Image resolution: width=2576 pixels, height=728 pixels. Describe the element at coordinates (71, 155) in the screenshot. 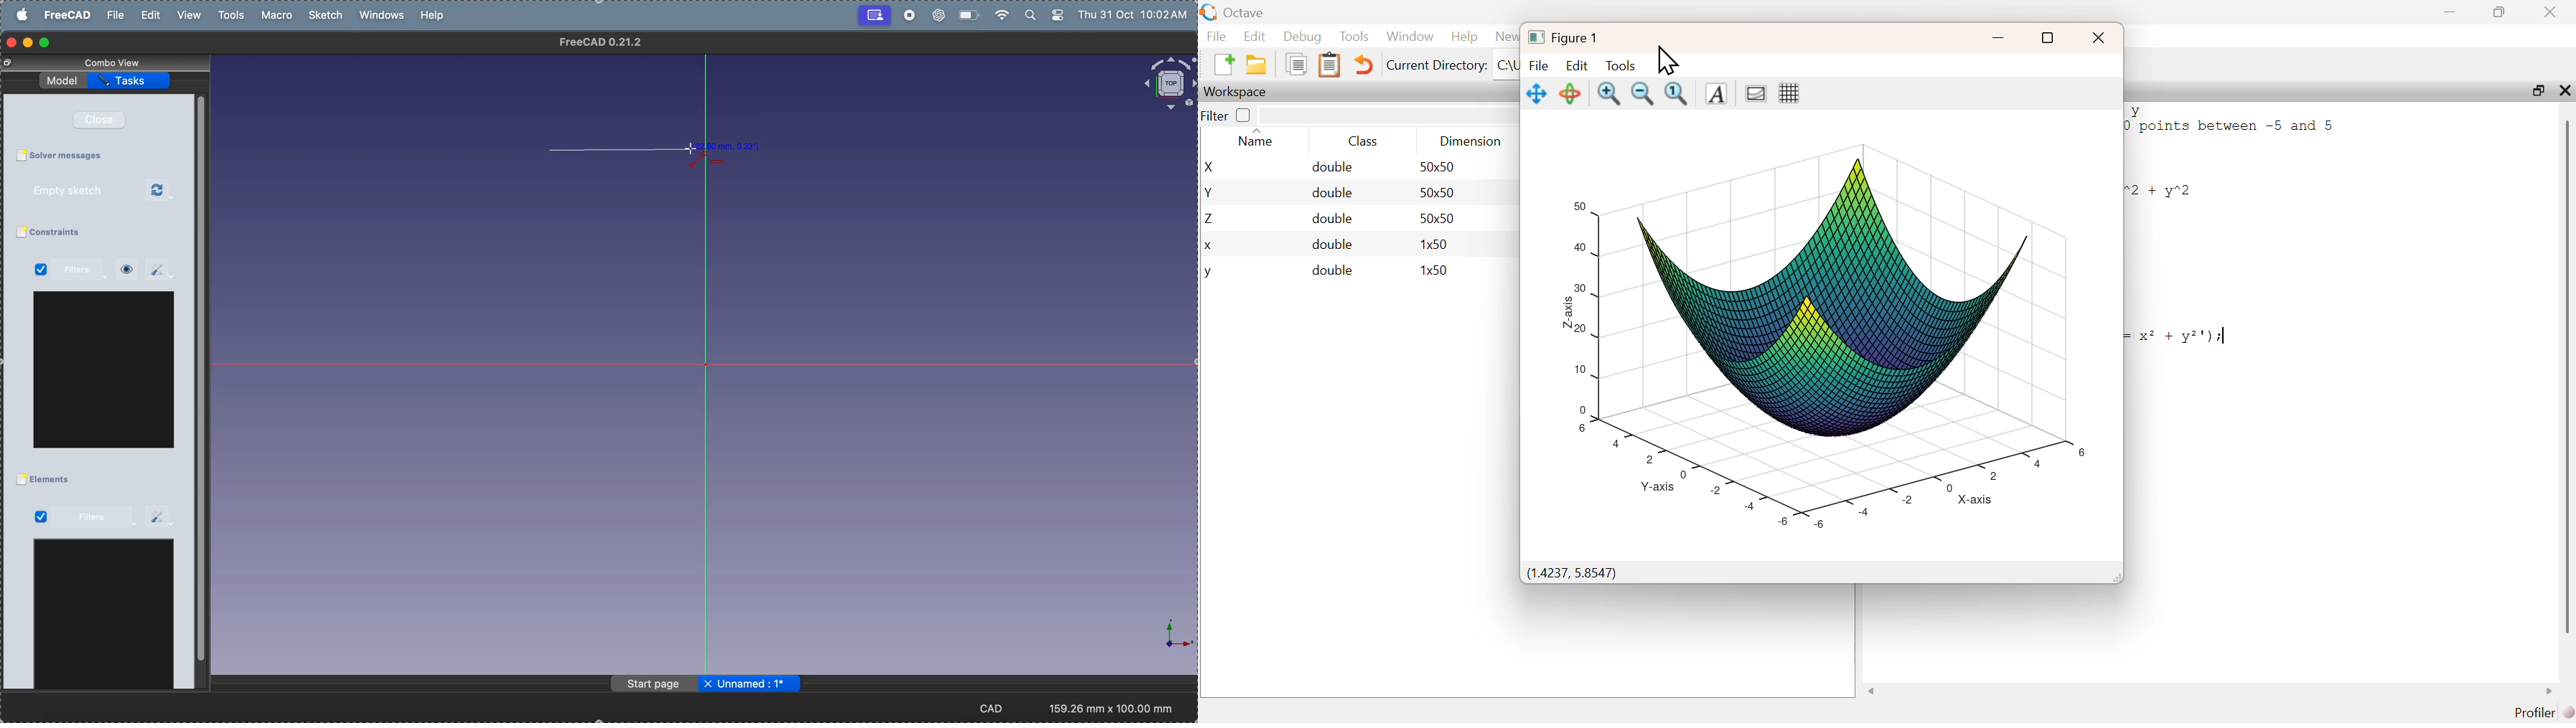

I see `solver messages` at that location.